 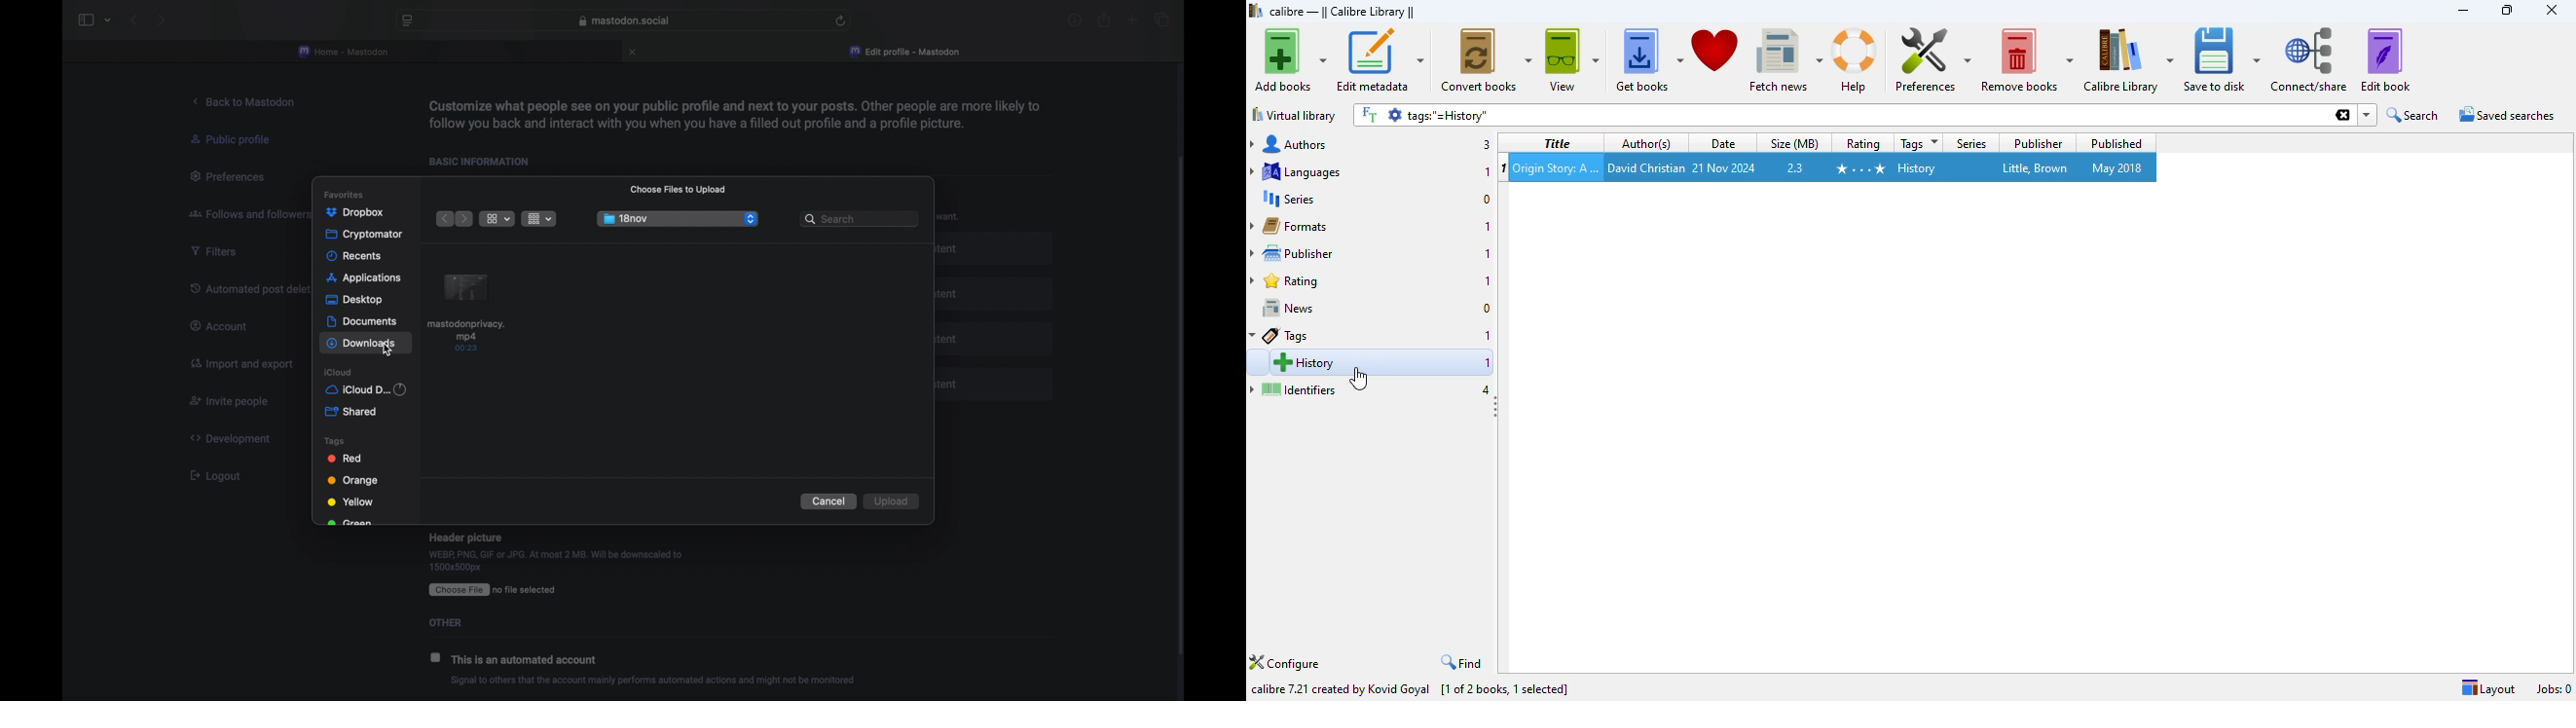 What do you see at coordinates (2461, 10) in the screenshot?
I see `minimize` at bounding box center [2461, 10].